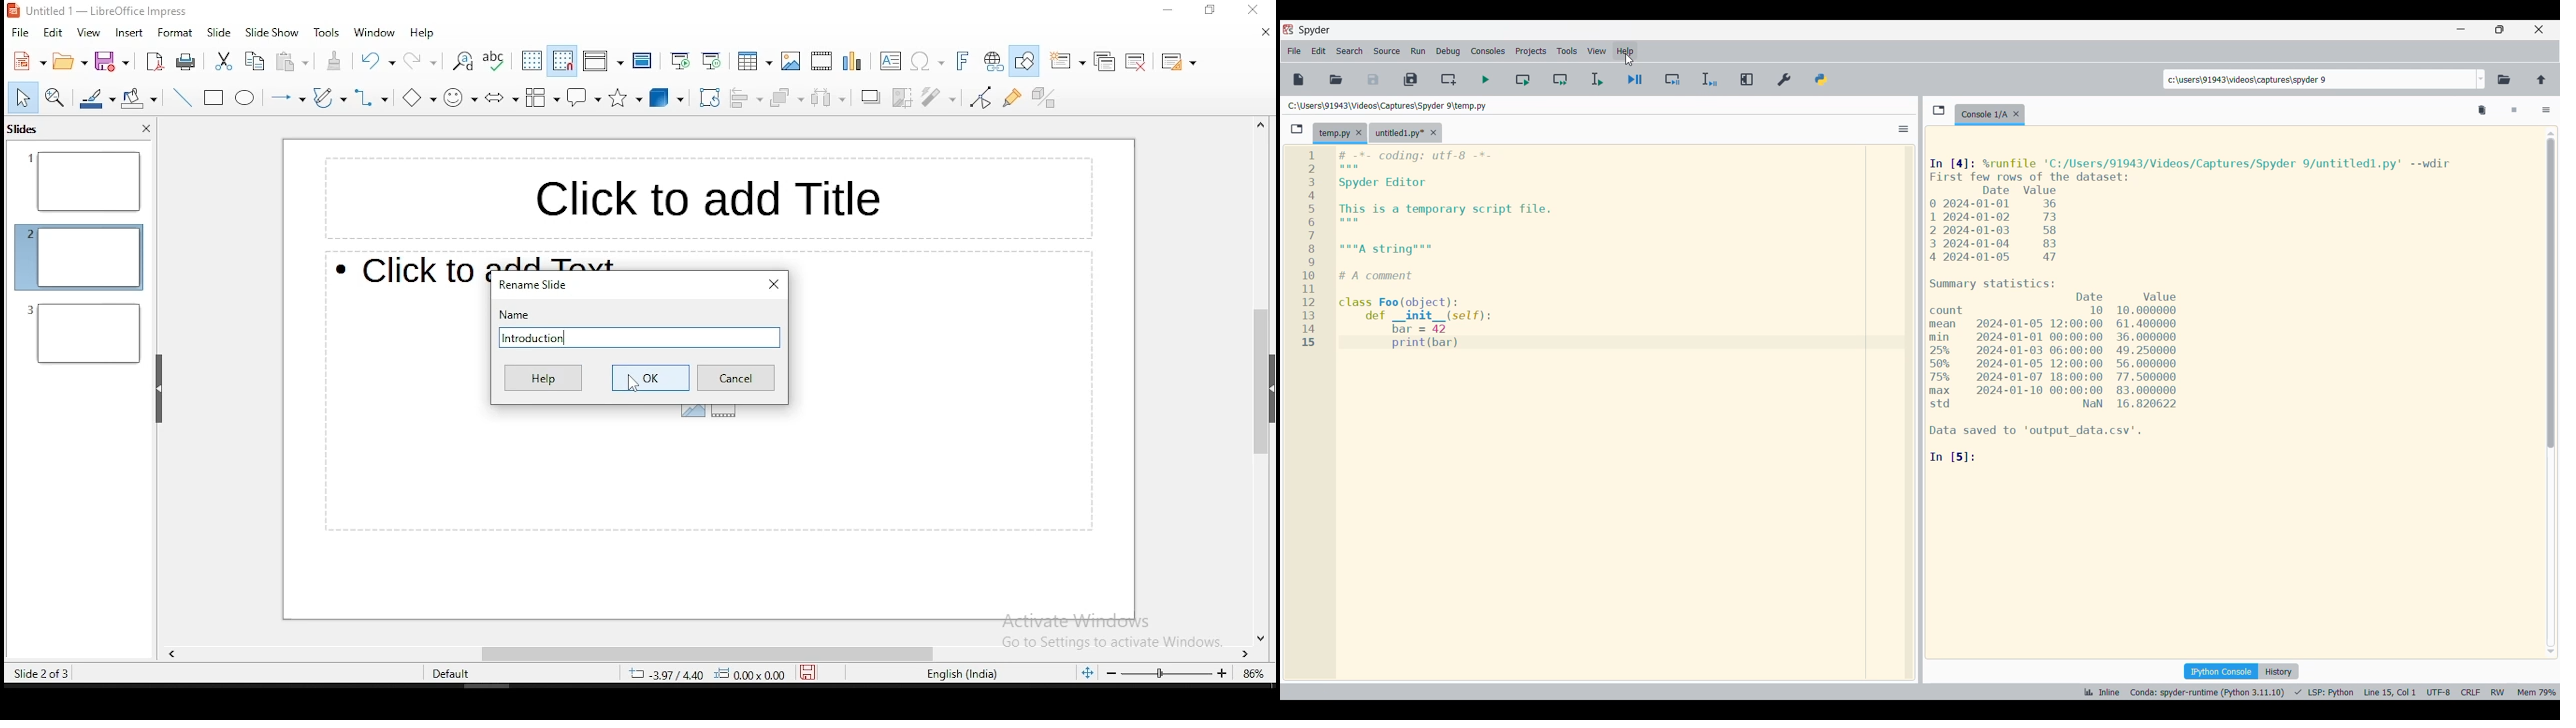  What do you see at coordinates (1939, 110) in the screenshot?
I see `Browse tabs` at bounding box center [1939, 110].